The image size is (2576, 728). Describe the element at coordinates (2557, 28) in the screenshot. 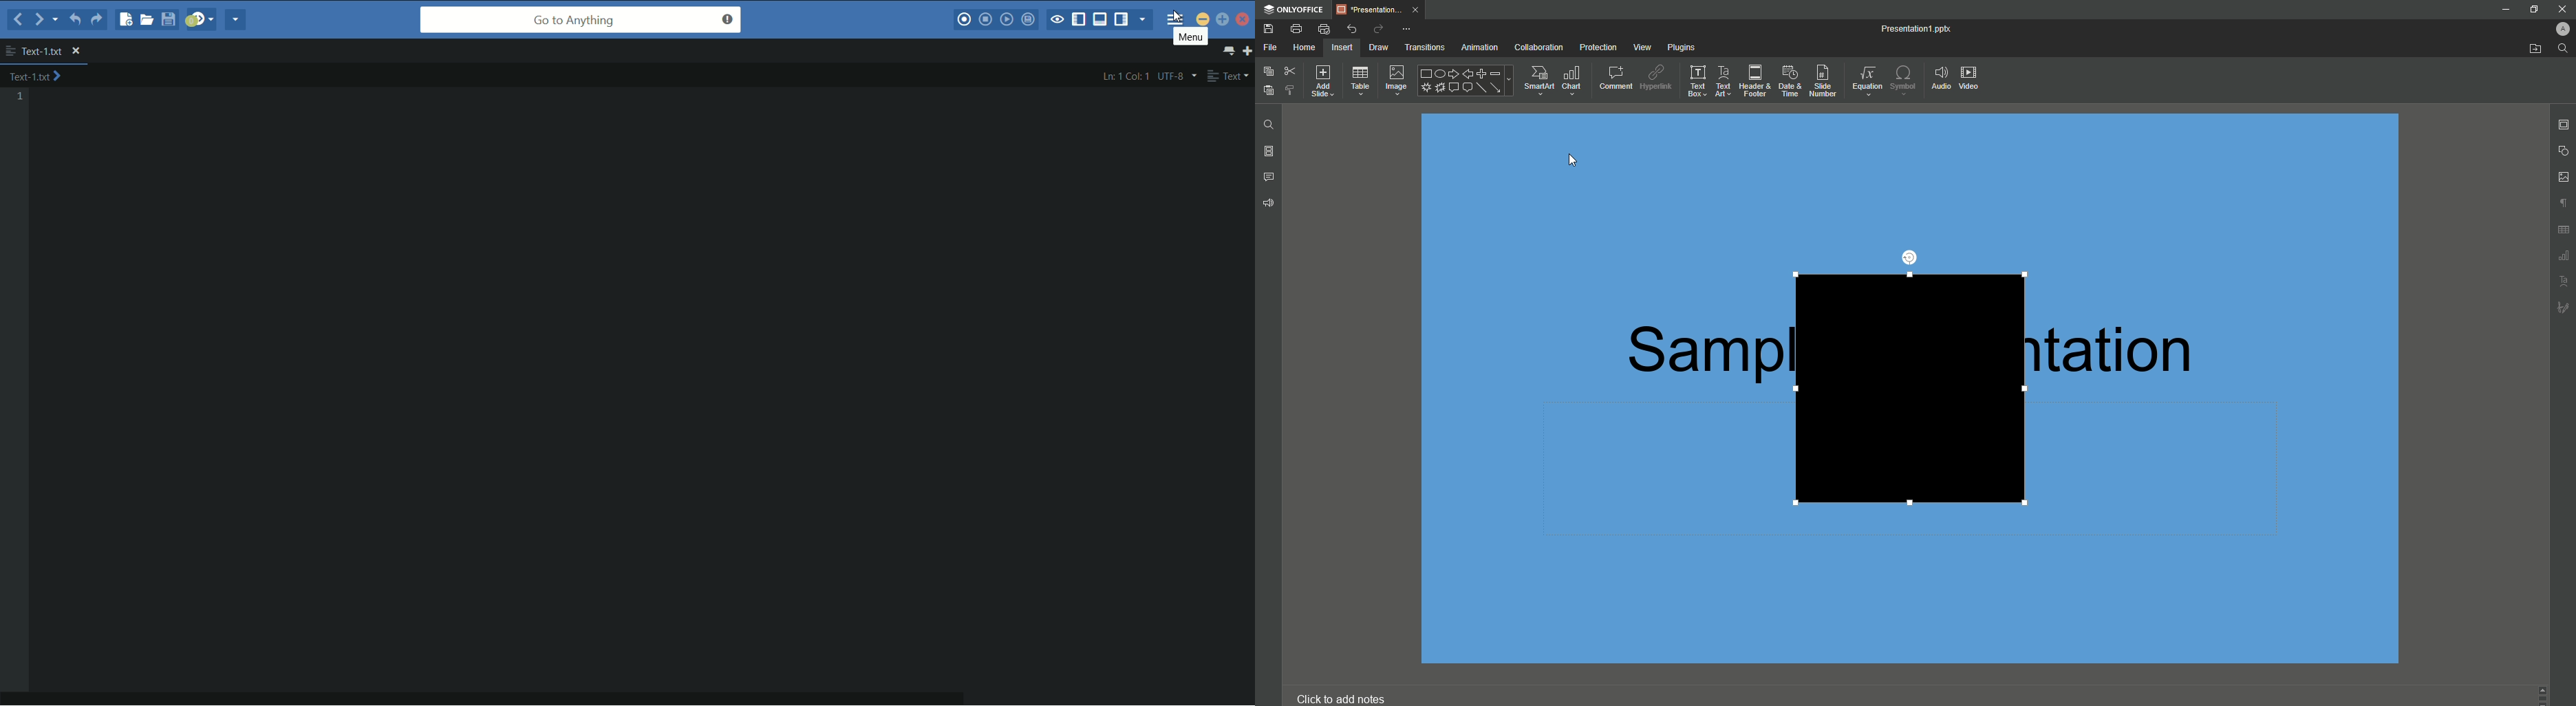

I see `Profile` at that location.